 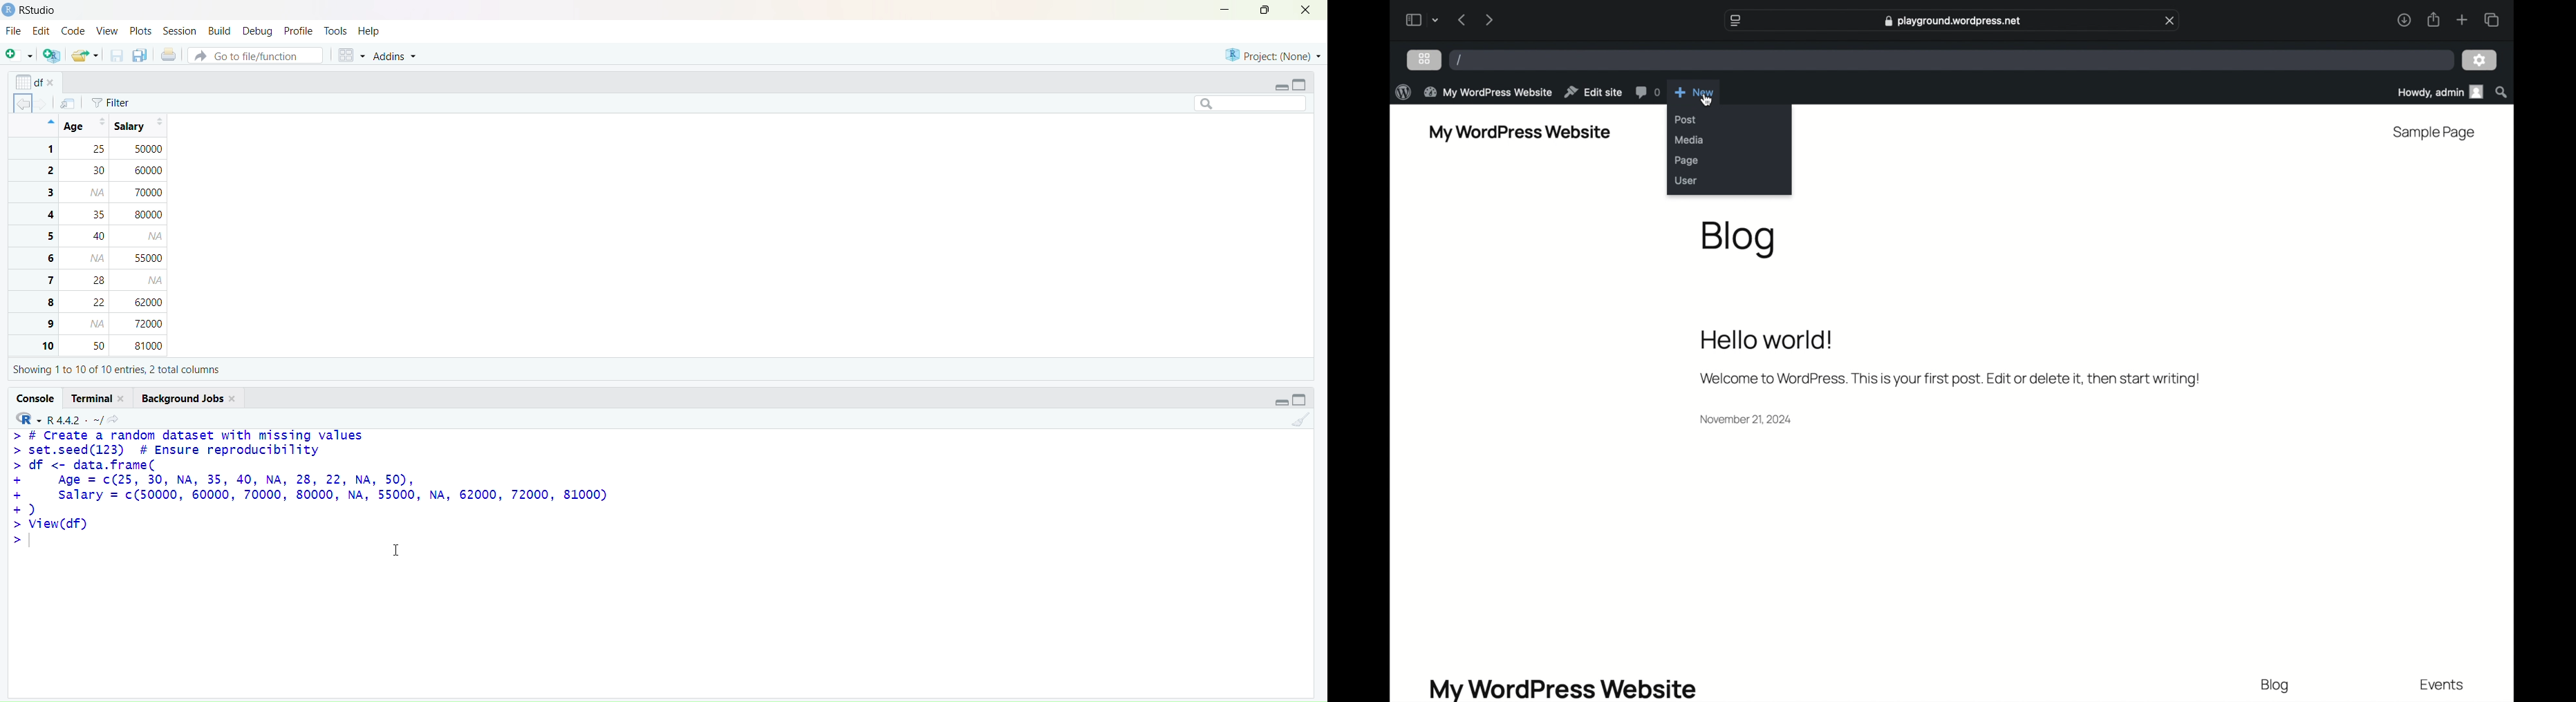 I want to click on search, so click(x=1243, y=103).